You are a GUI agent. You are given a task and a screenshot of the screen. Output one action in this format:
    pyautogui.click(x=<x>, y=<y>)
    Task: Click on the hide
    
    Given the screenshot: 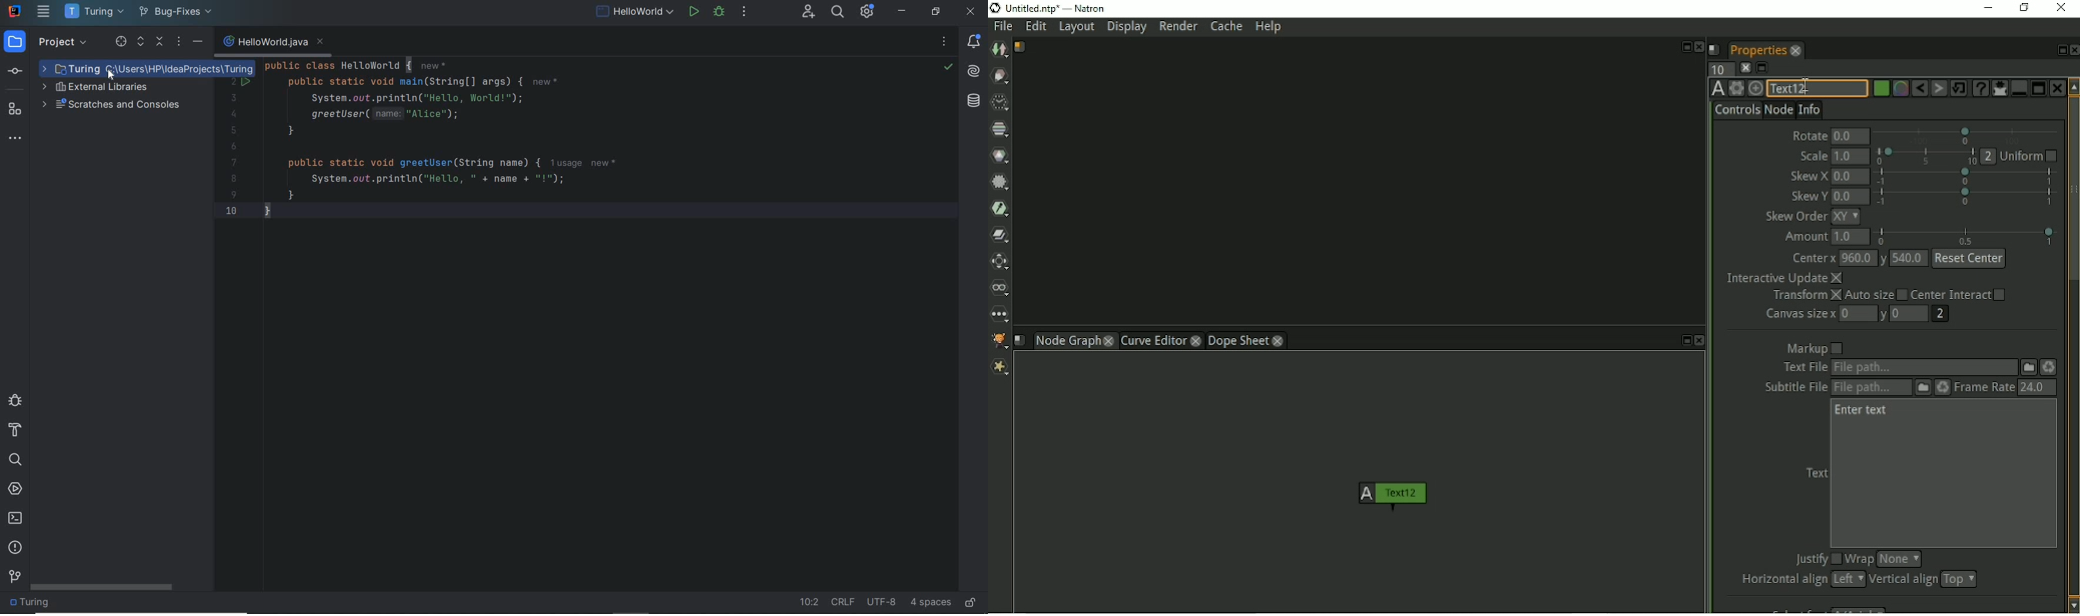 What is the action you would take?
    pyautogui.click(x=196, y=42)
    